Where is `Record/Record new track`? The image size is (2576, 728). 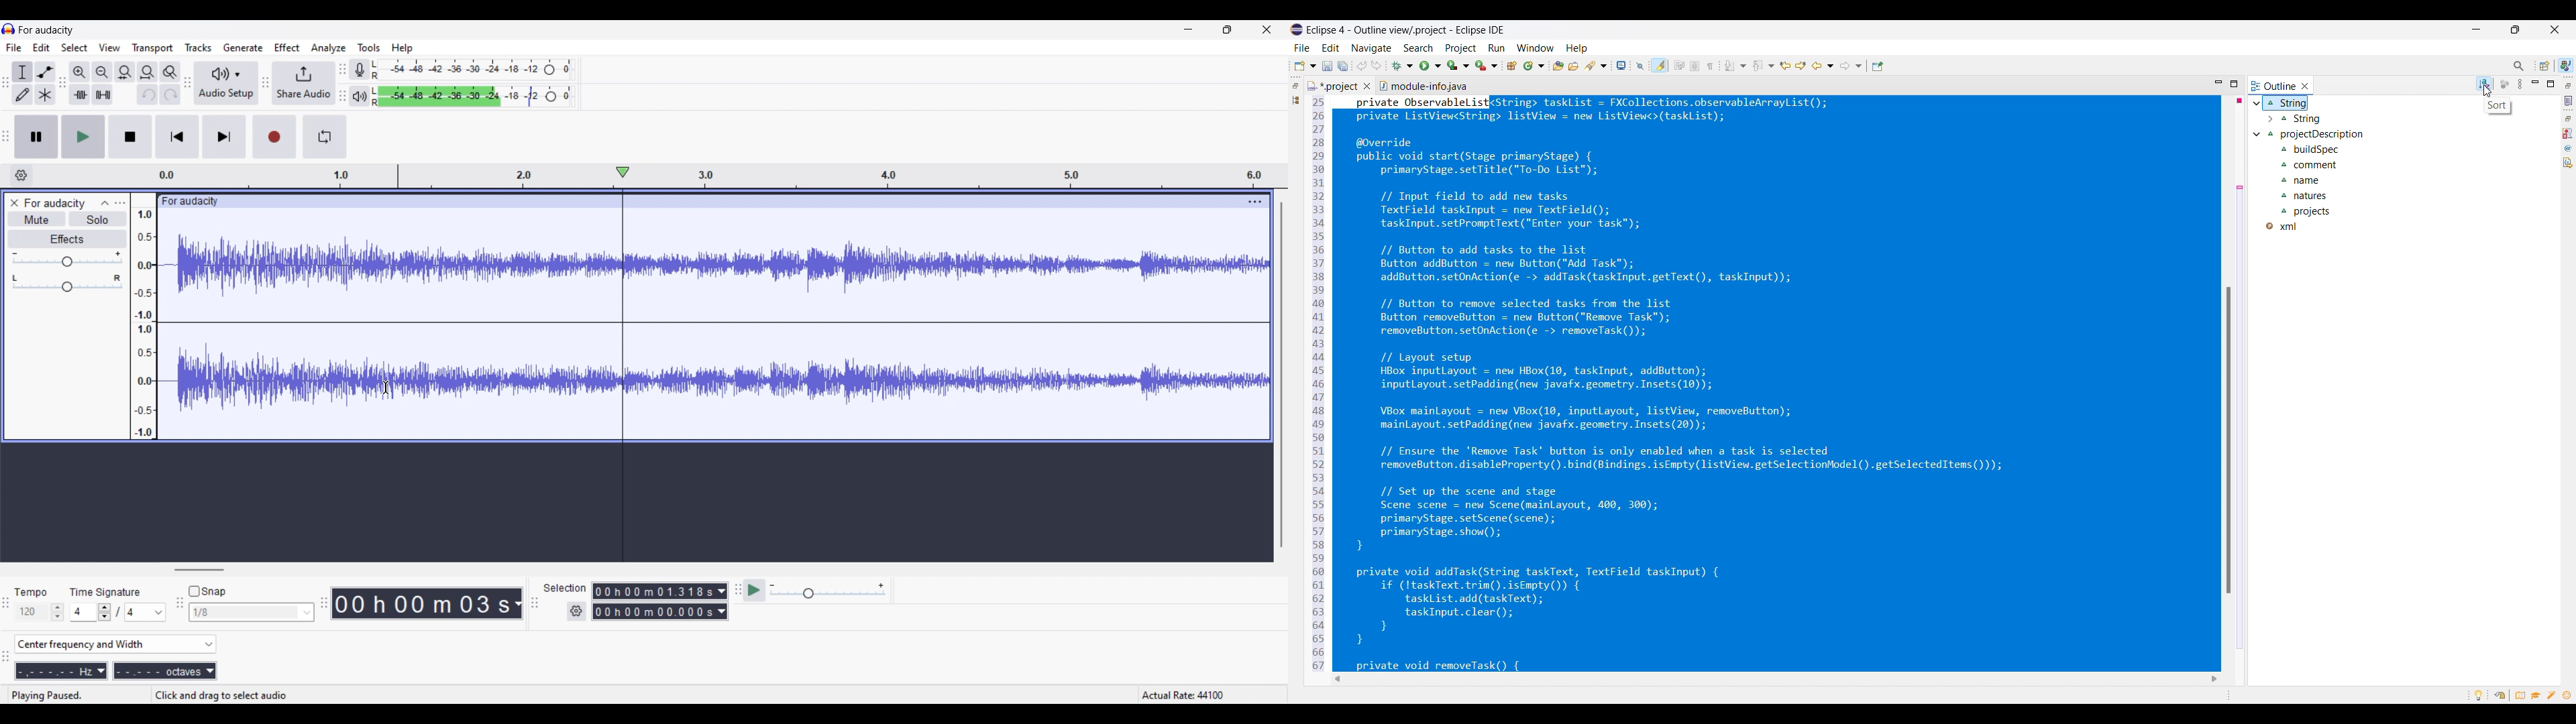
Record/Record new track is located at coordinates (276, 136).